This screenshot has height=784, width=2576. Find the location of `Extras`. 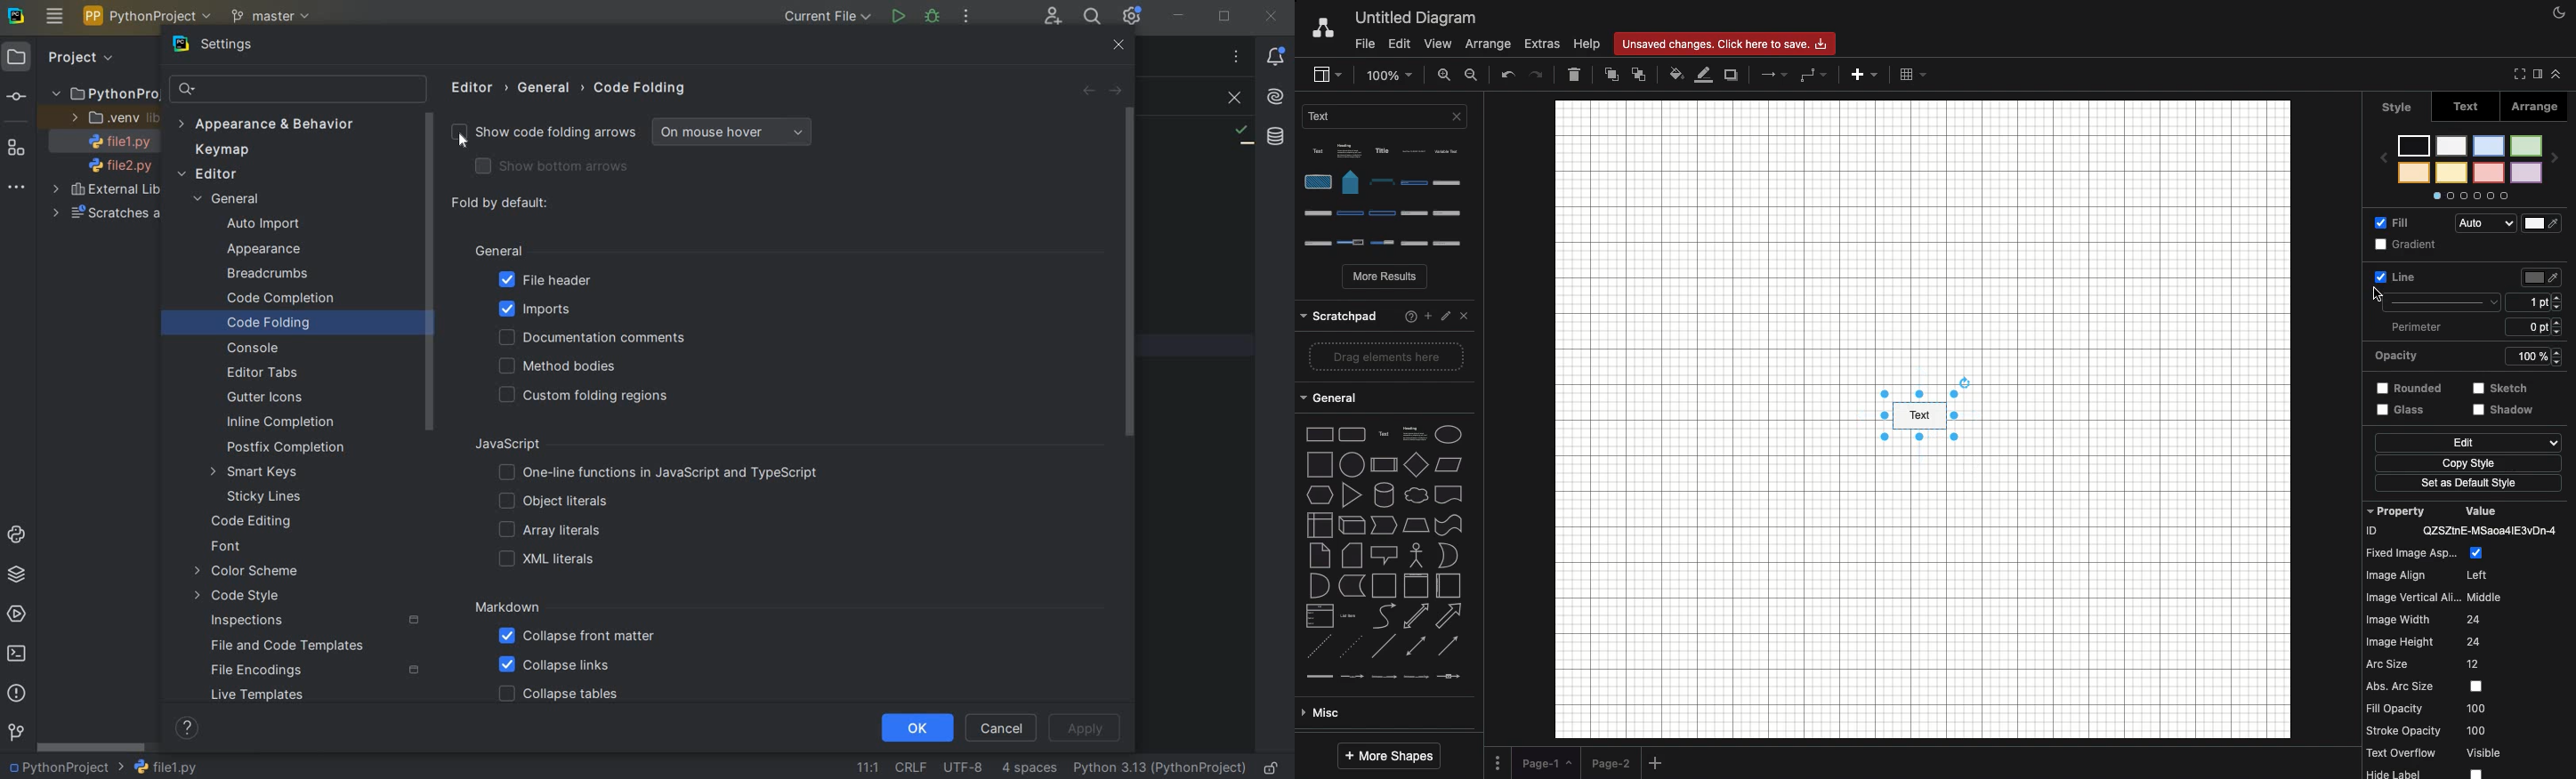

Extras is located at coordinates (1543, 44).